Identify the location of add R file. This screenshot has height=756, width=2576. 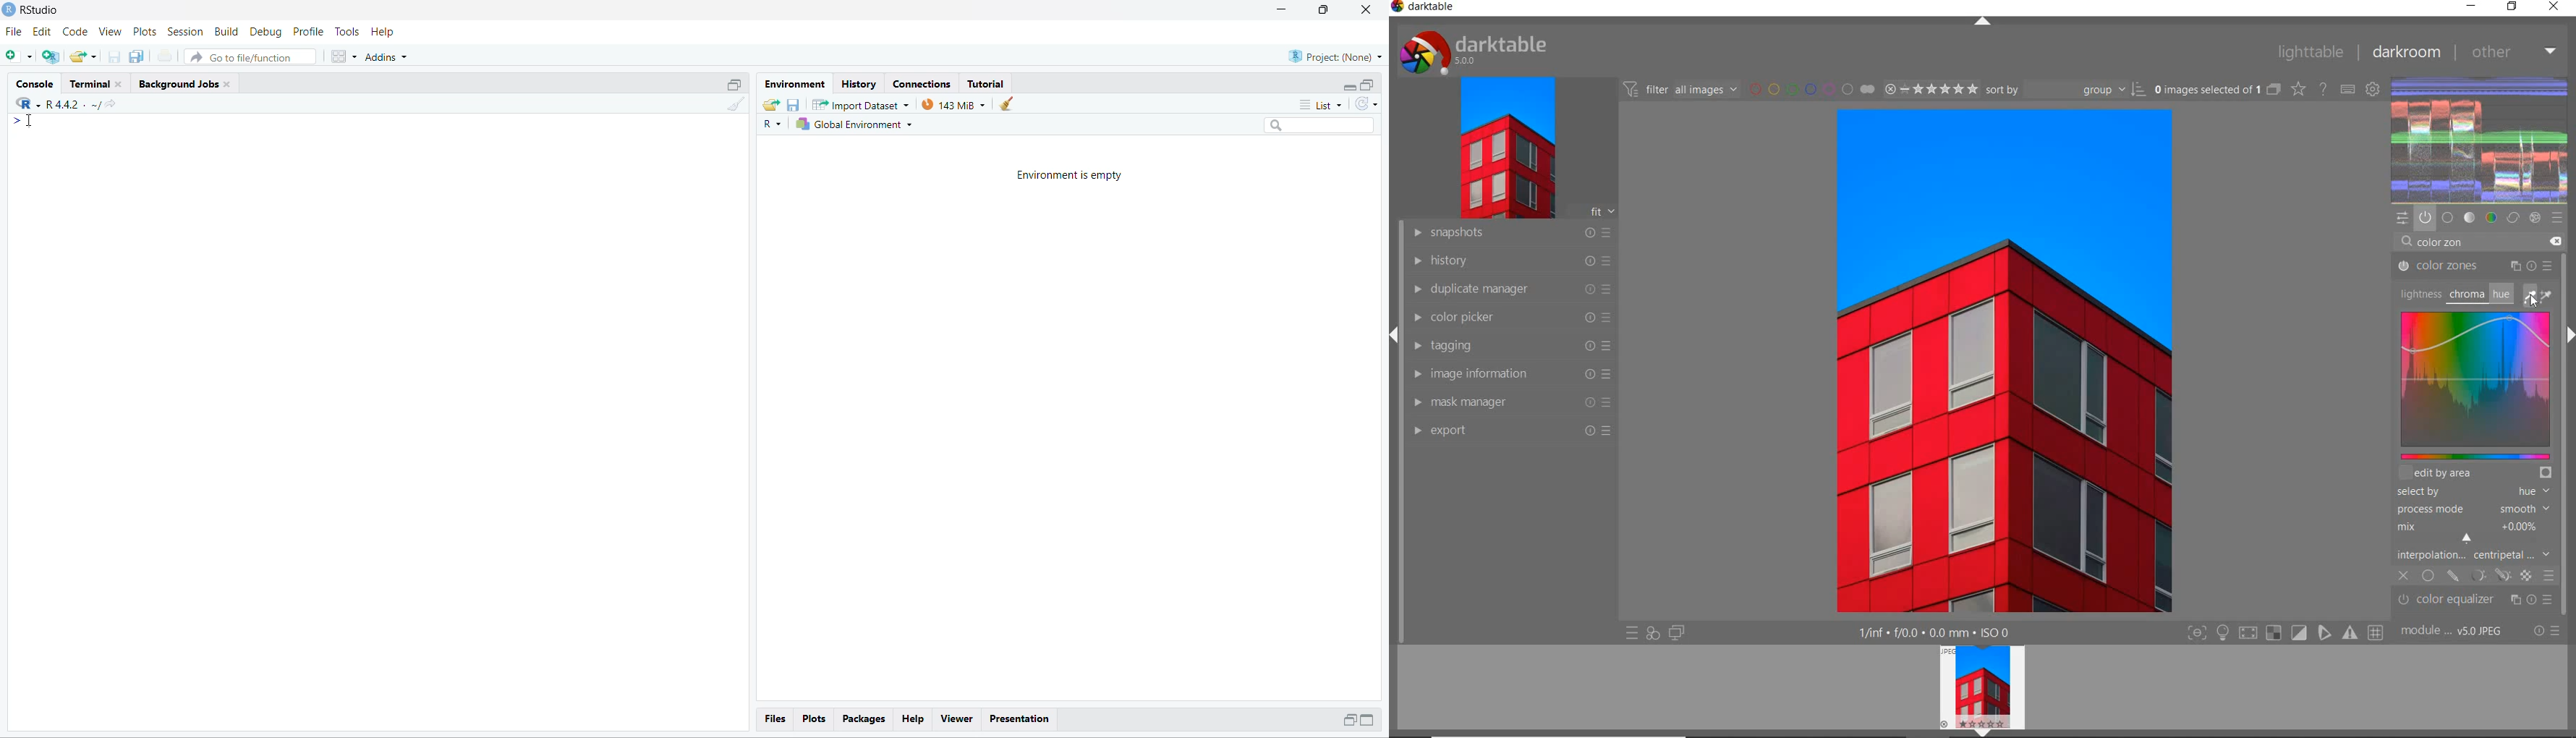
(51, 57).